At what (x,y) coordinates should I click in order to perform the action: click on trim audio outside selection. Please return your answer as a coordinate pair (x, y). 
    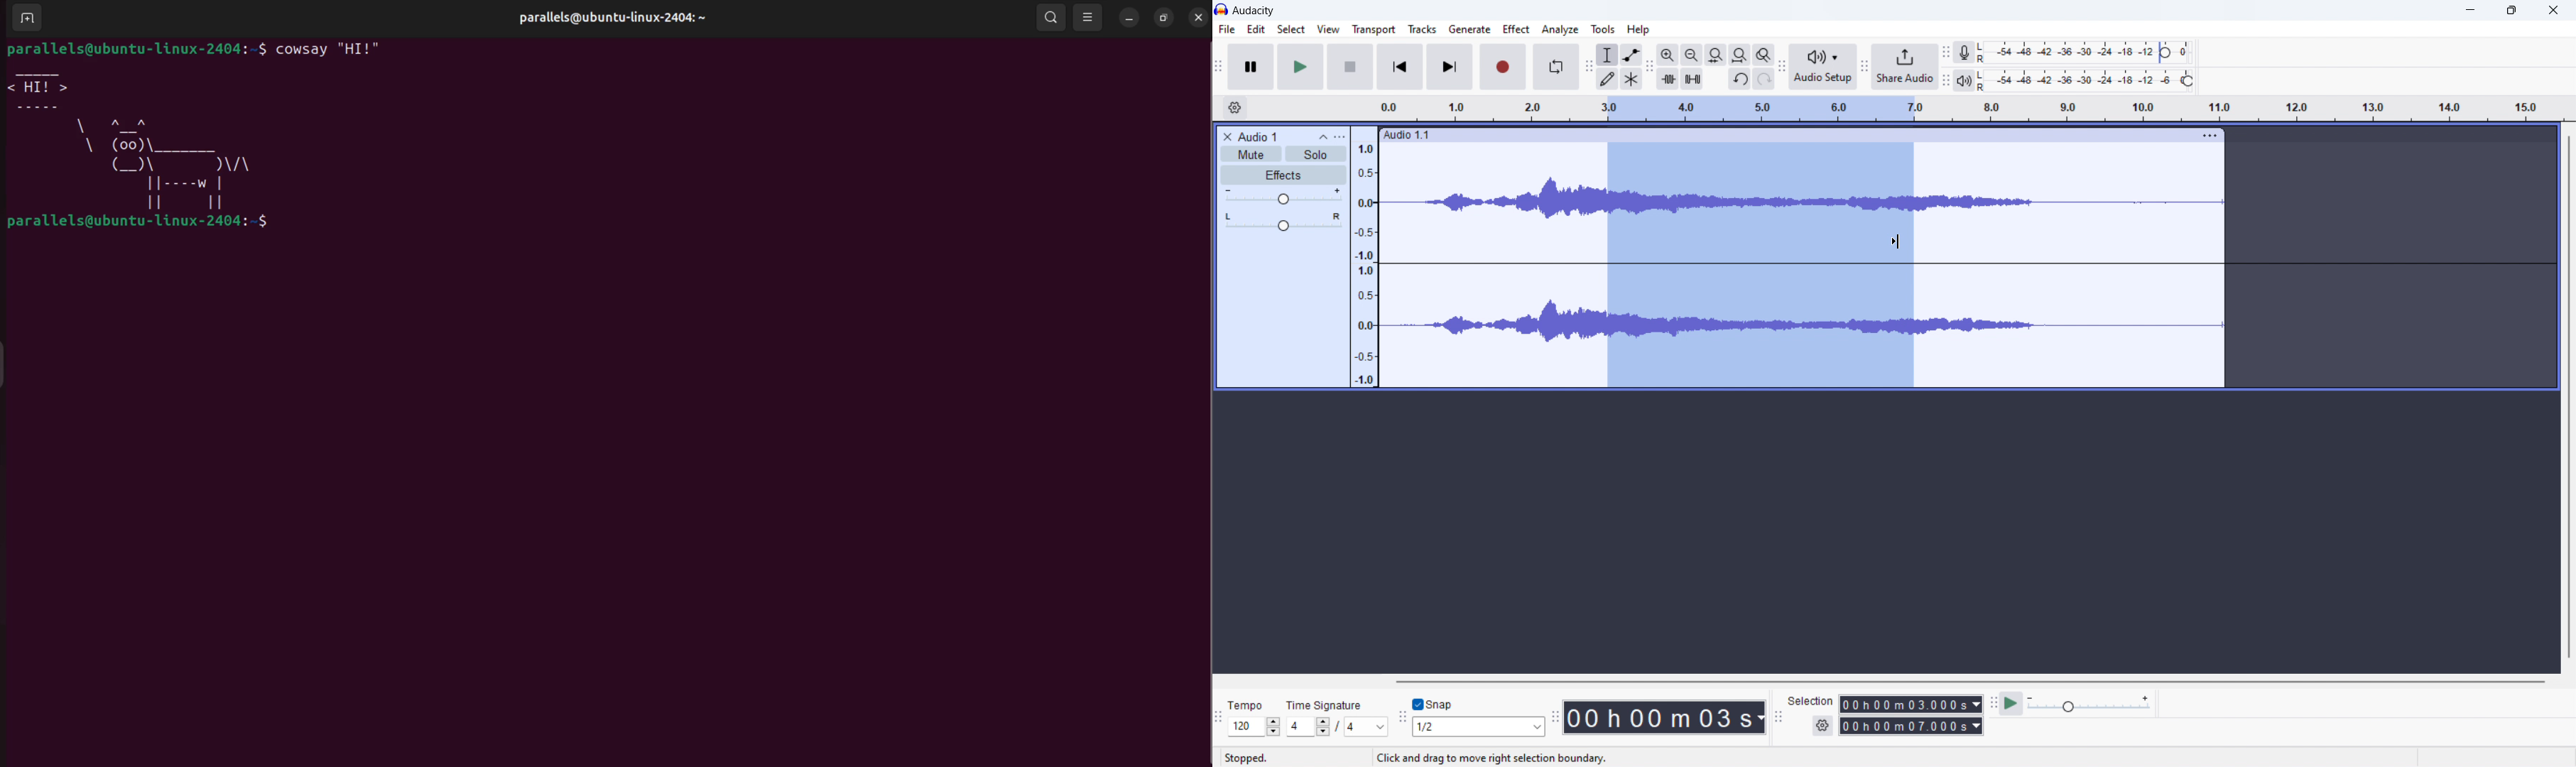
    Looking at the image, I should click on (1669, 79).